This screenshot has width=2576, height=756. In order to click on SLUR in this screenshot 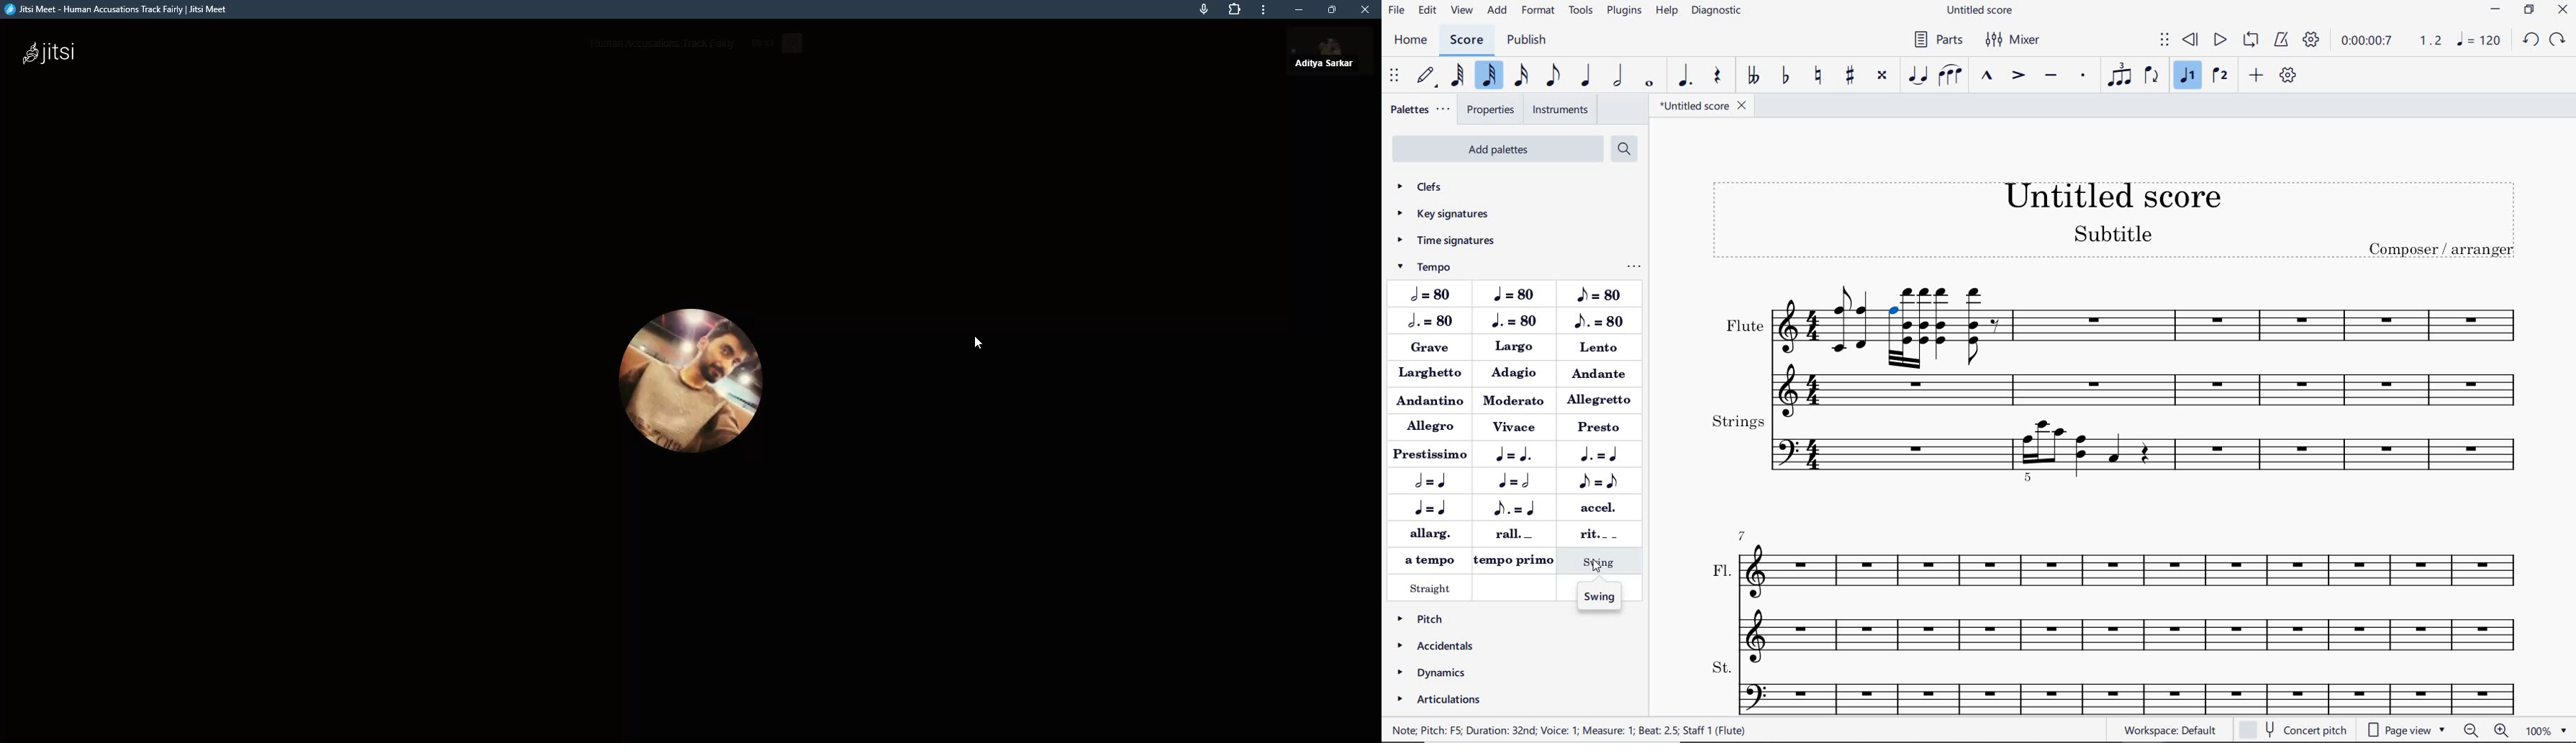, I will do `click(1950, 76)`.